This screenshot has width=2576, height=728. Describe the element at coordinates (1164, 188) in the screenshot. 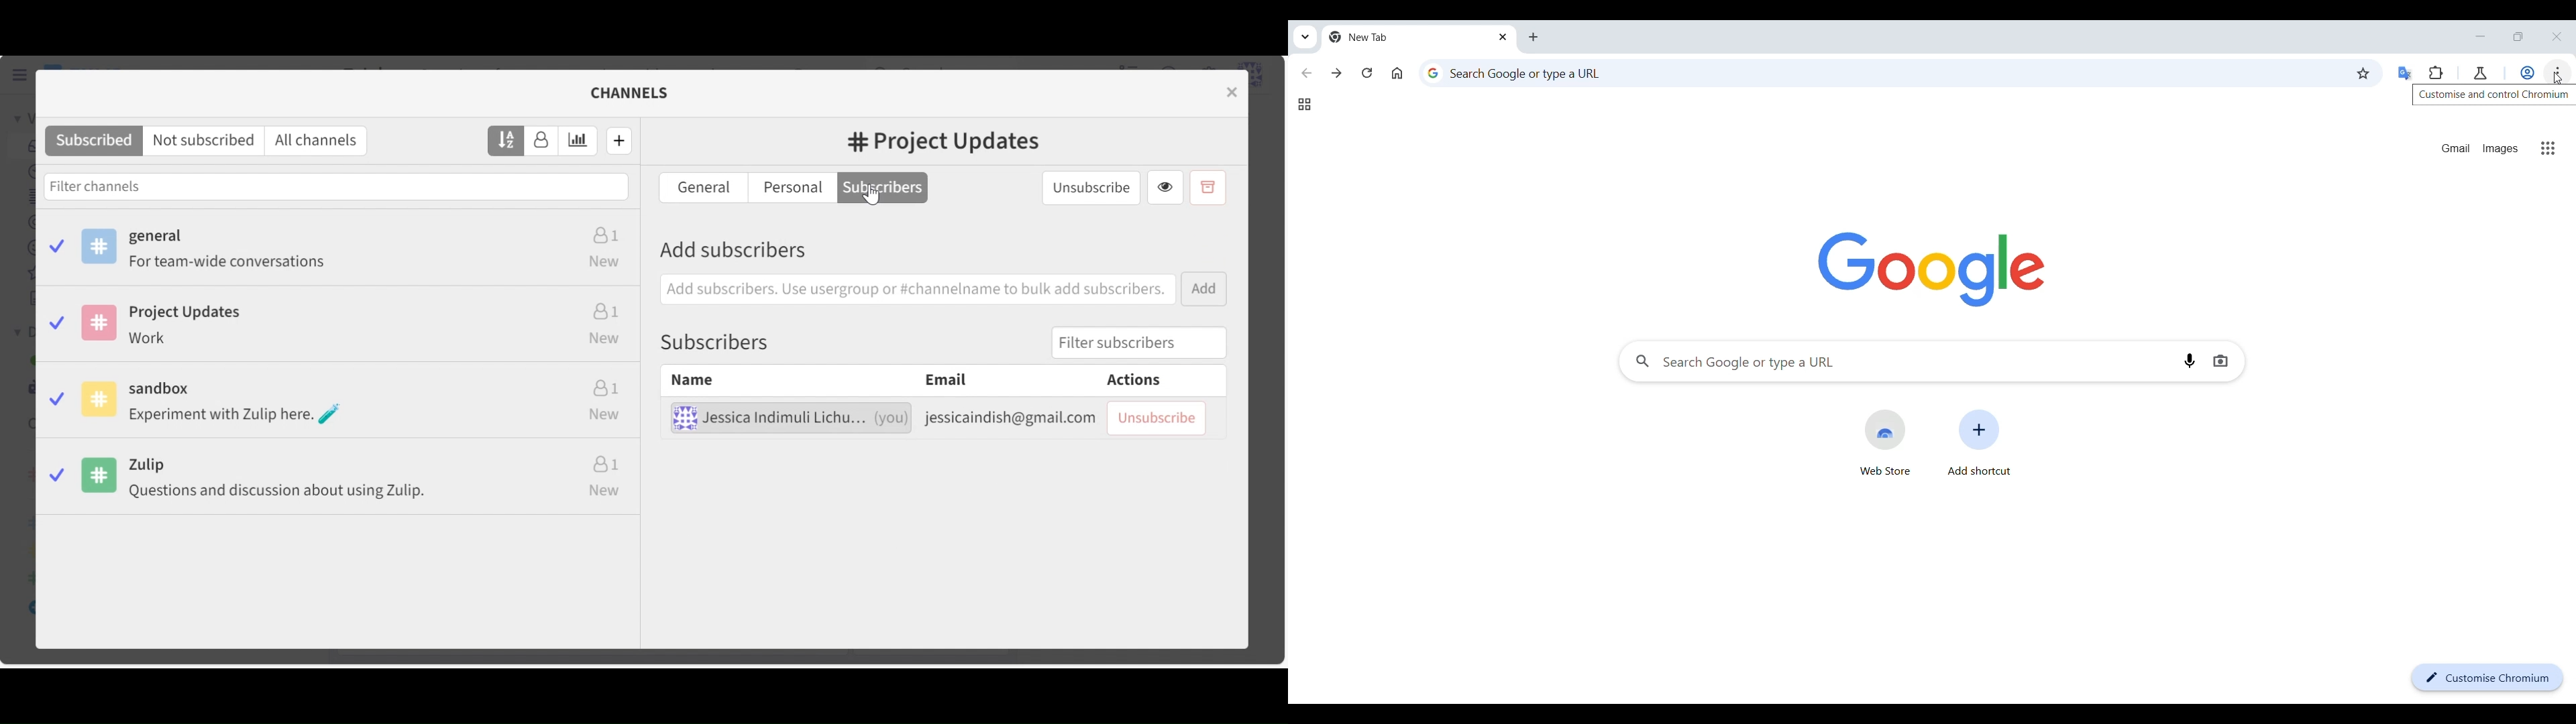

I see `View Channel` at that location.